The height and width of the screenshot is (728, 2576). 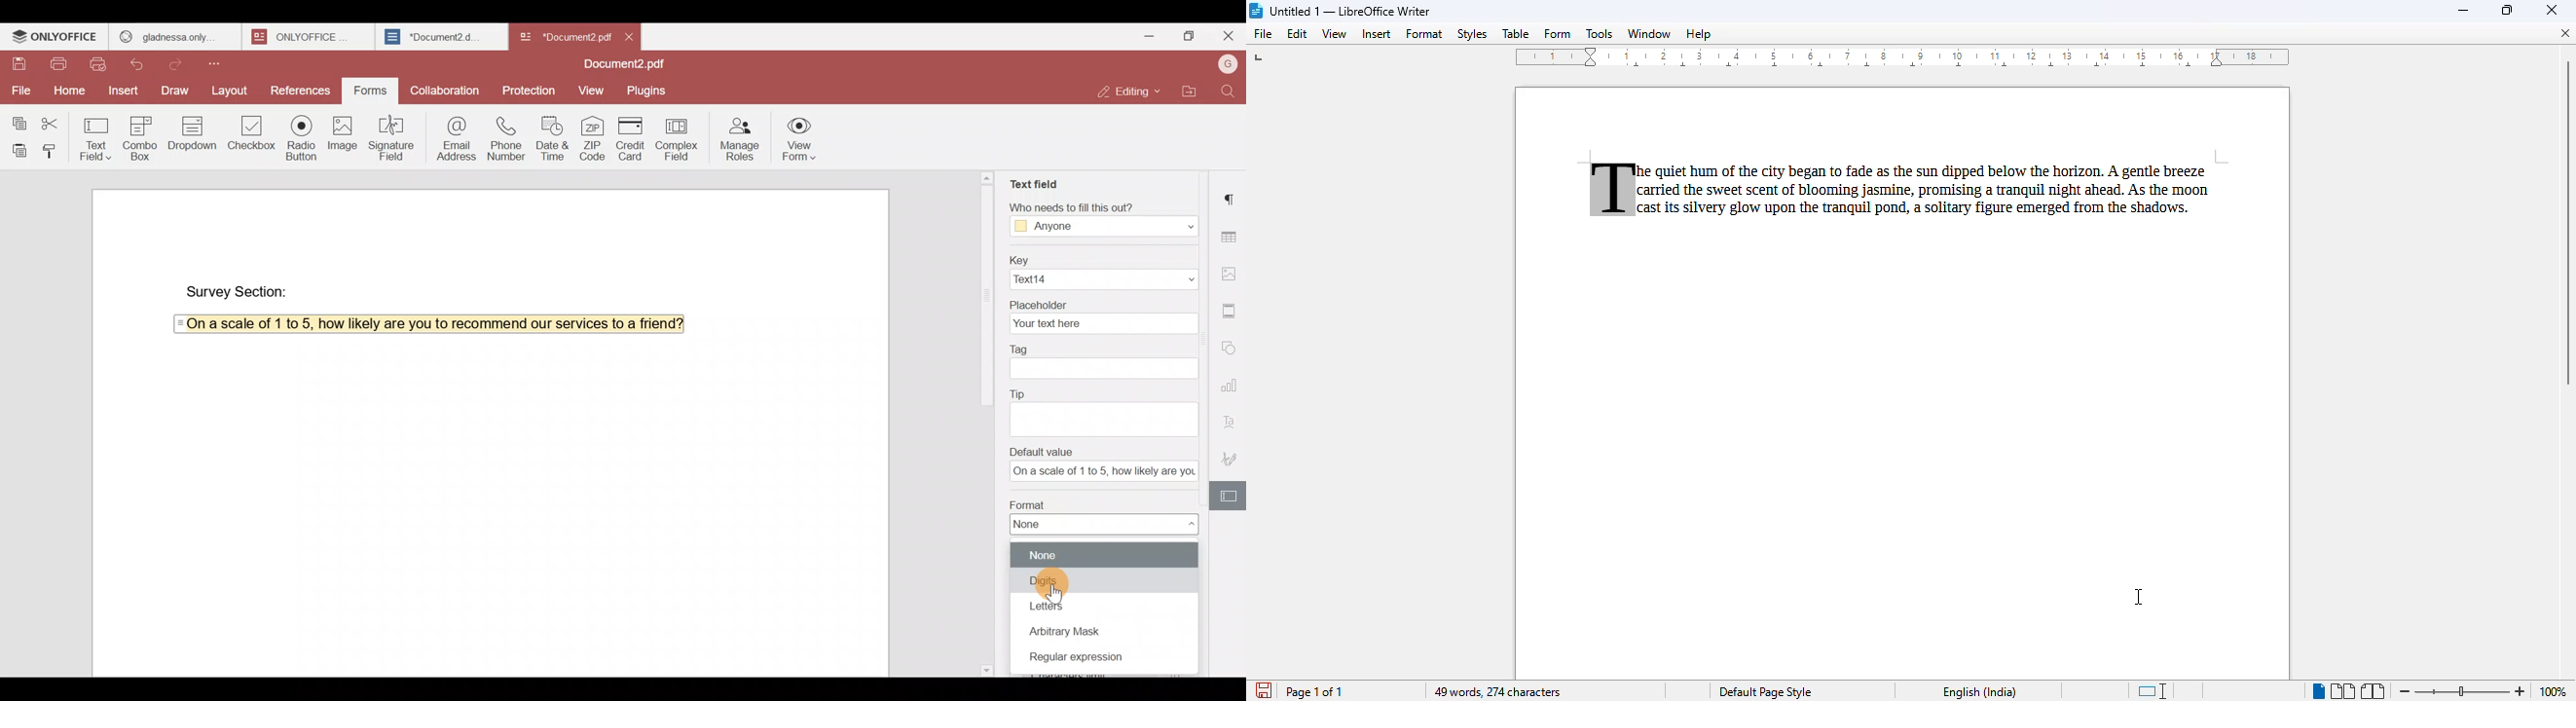 What do you see at coordinates (103, 64) in the screenshot?
I see `Quick print` at bounding box center [103, 64].